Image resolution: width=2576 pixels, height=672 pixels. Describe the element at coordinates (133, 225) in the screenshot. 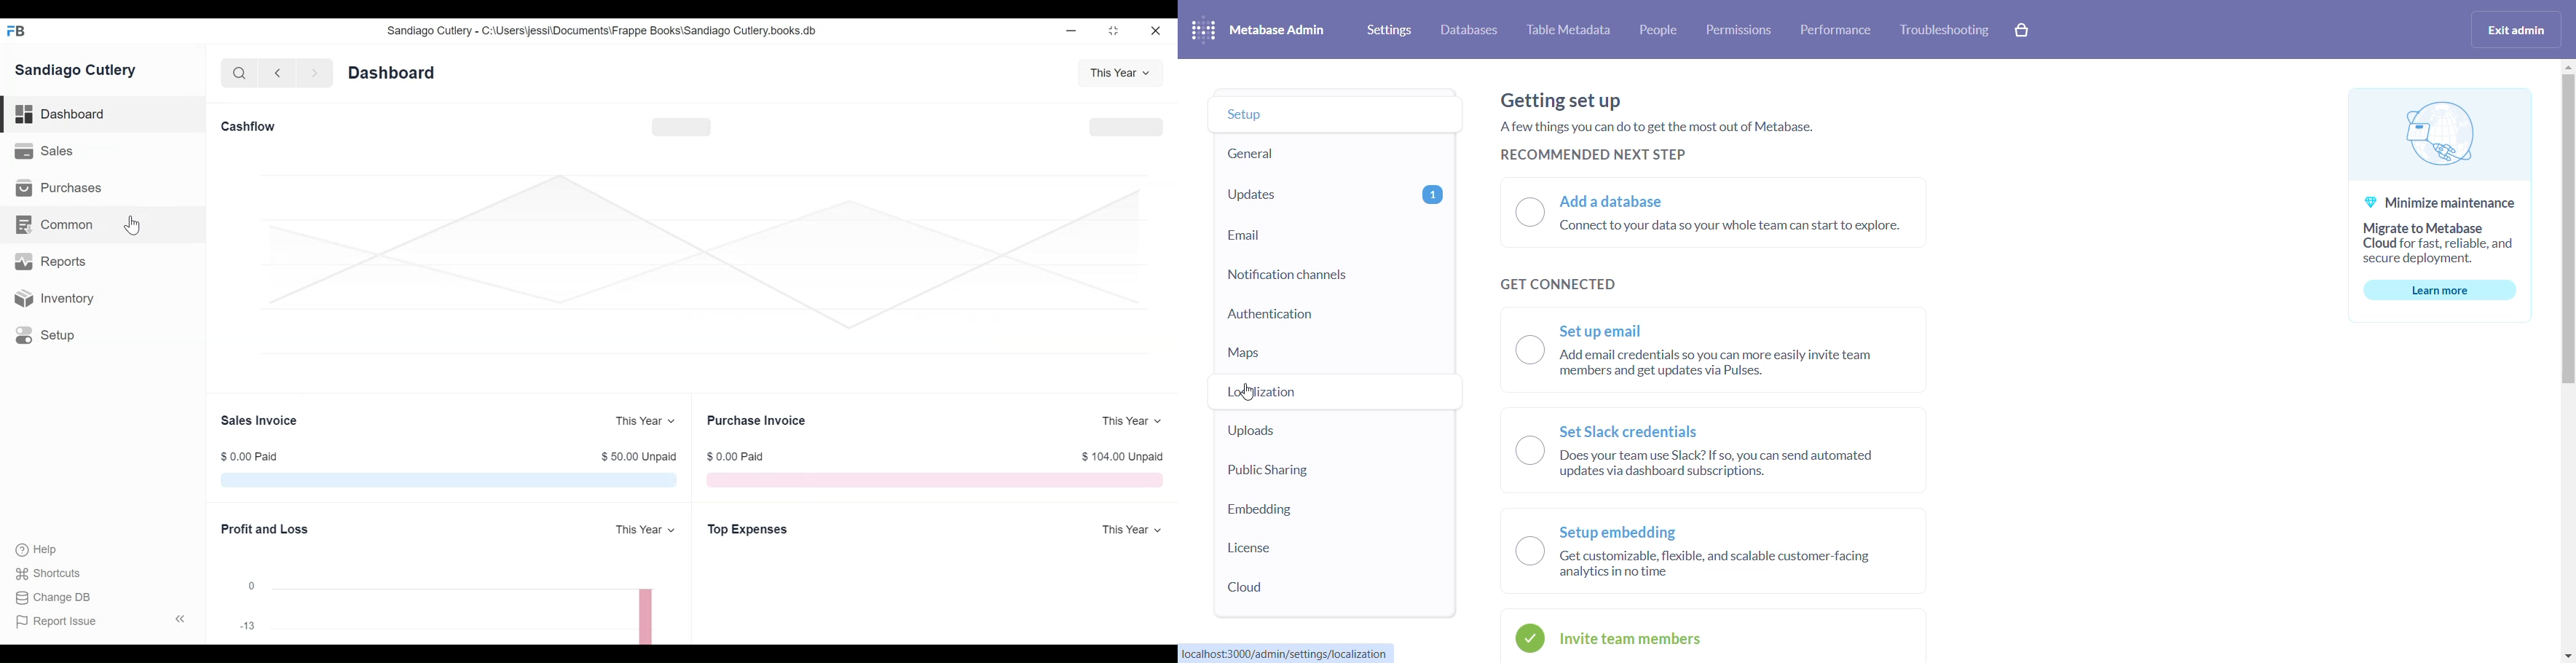

I see `Cursor` at that location.